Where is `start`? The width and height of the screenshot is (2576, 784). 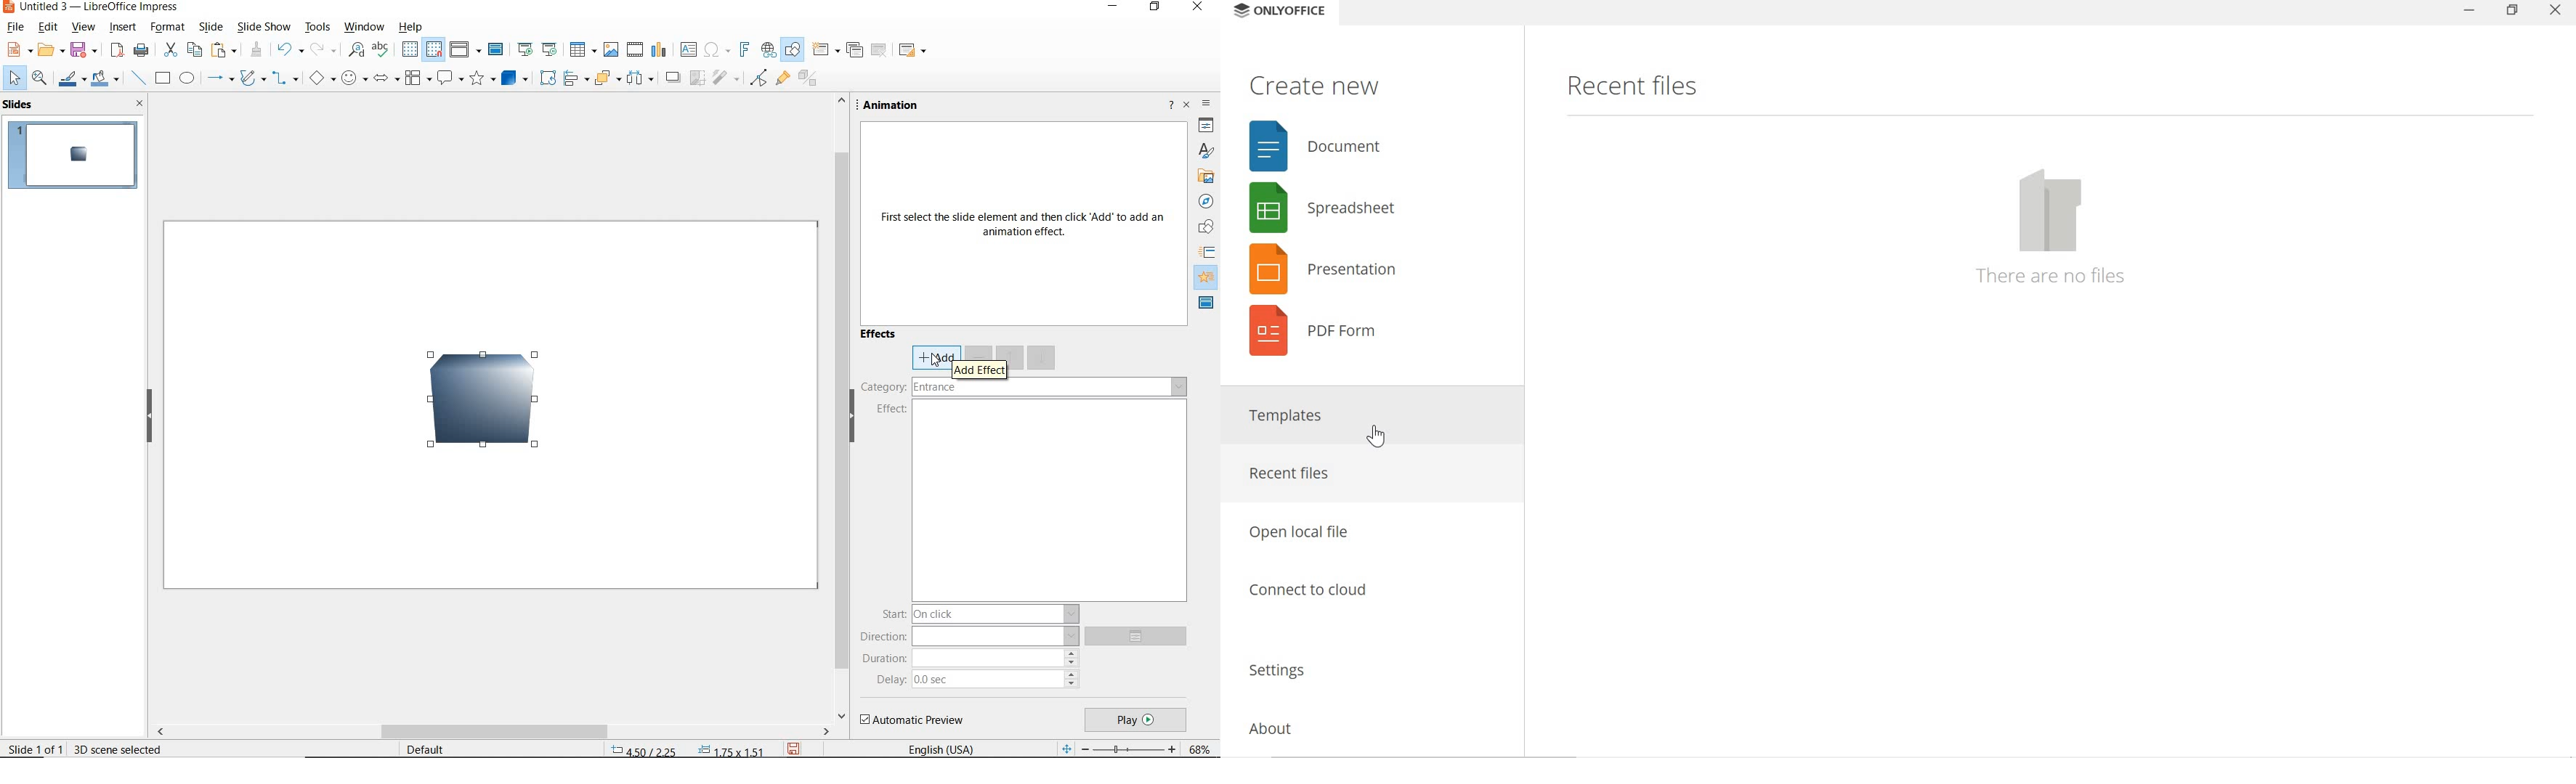 start is located at coordinates (979, 613).